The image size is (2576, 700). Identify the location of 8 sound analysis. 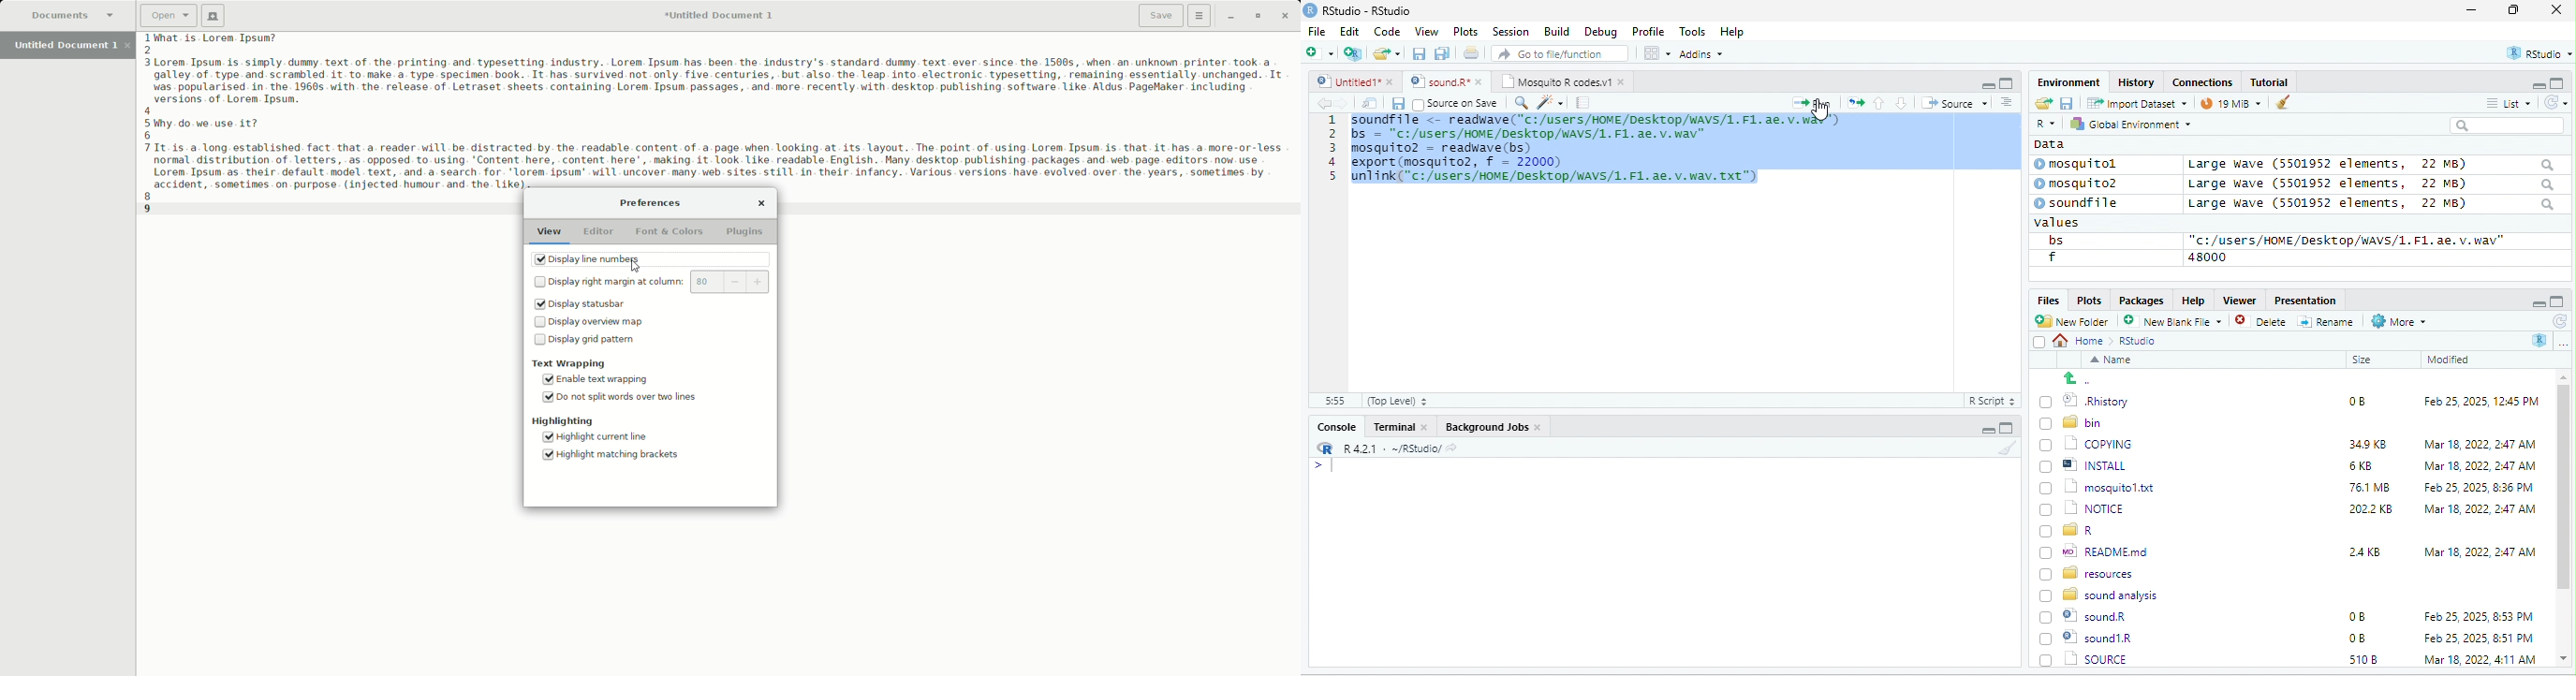
(2101, 594).